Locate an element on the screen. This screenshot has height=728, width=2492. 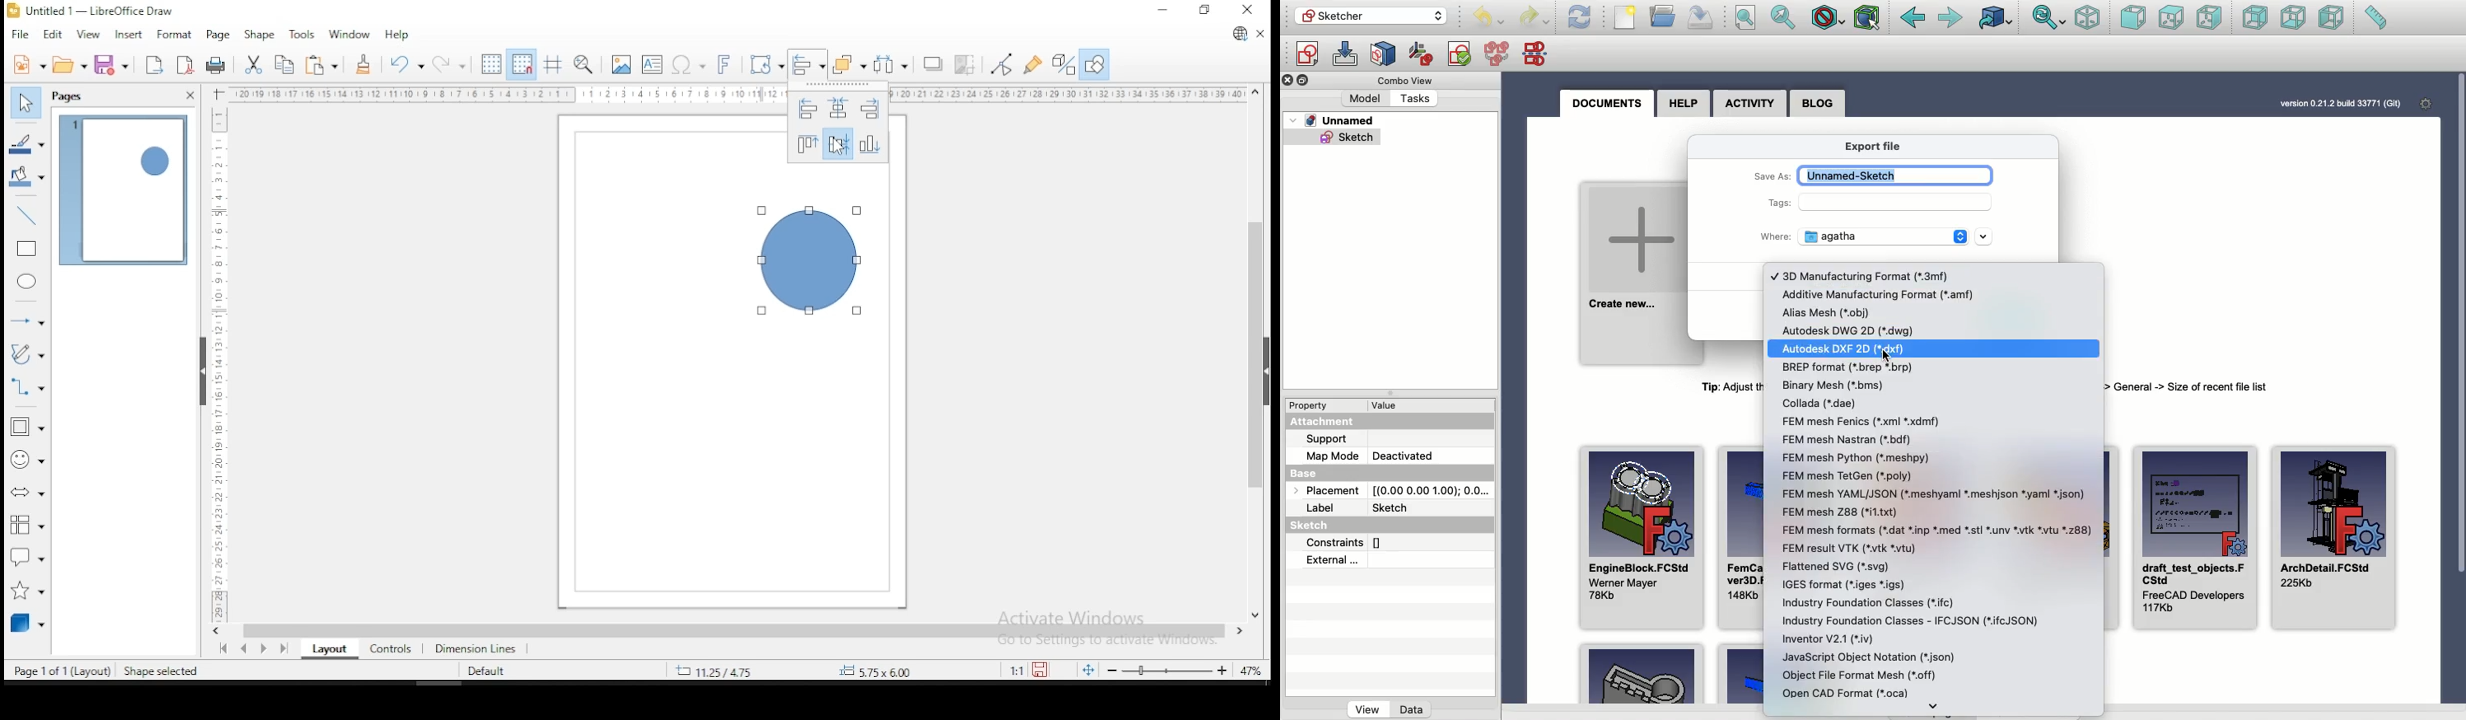
Map mode deactivated is located at coordinates (1372, 456).